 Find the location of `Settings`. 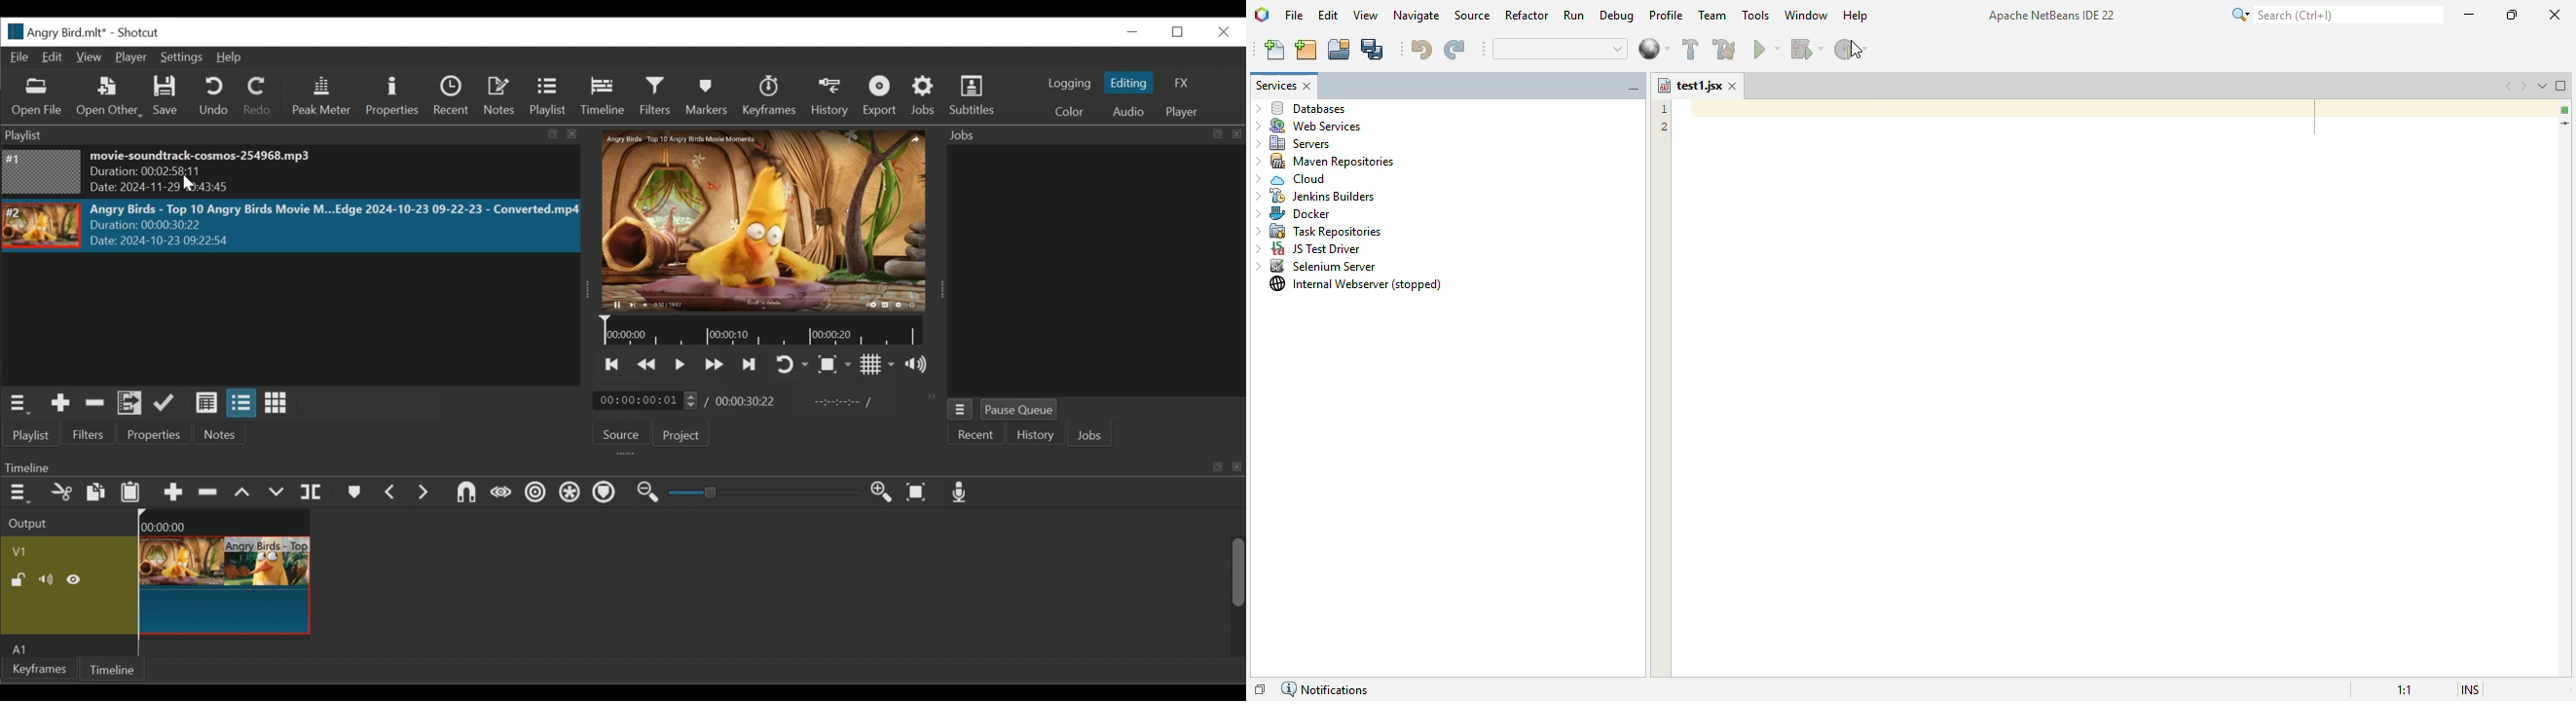

Settings is located at coordinates (180, 58).